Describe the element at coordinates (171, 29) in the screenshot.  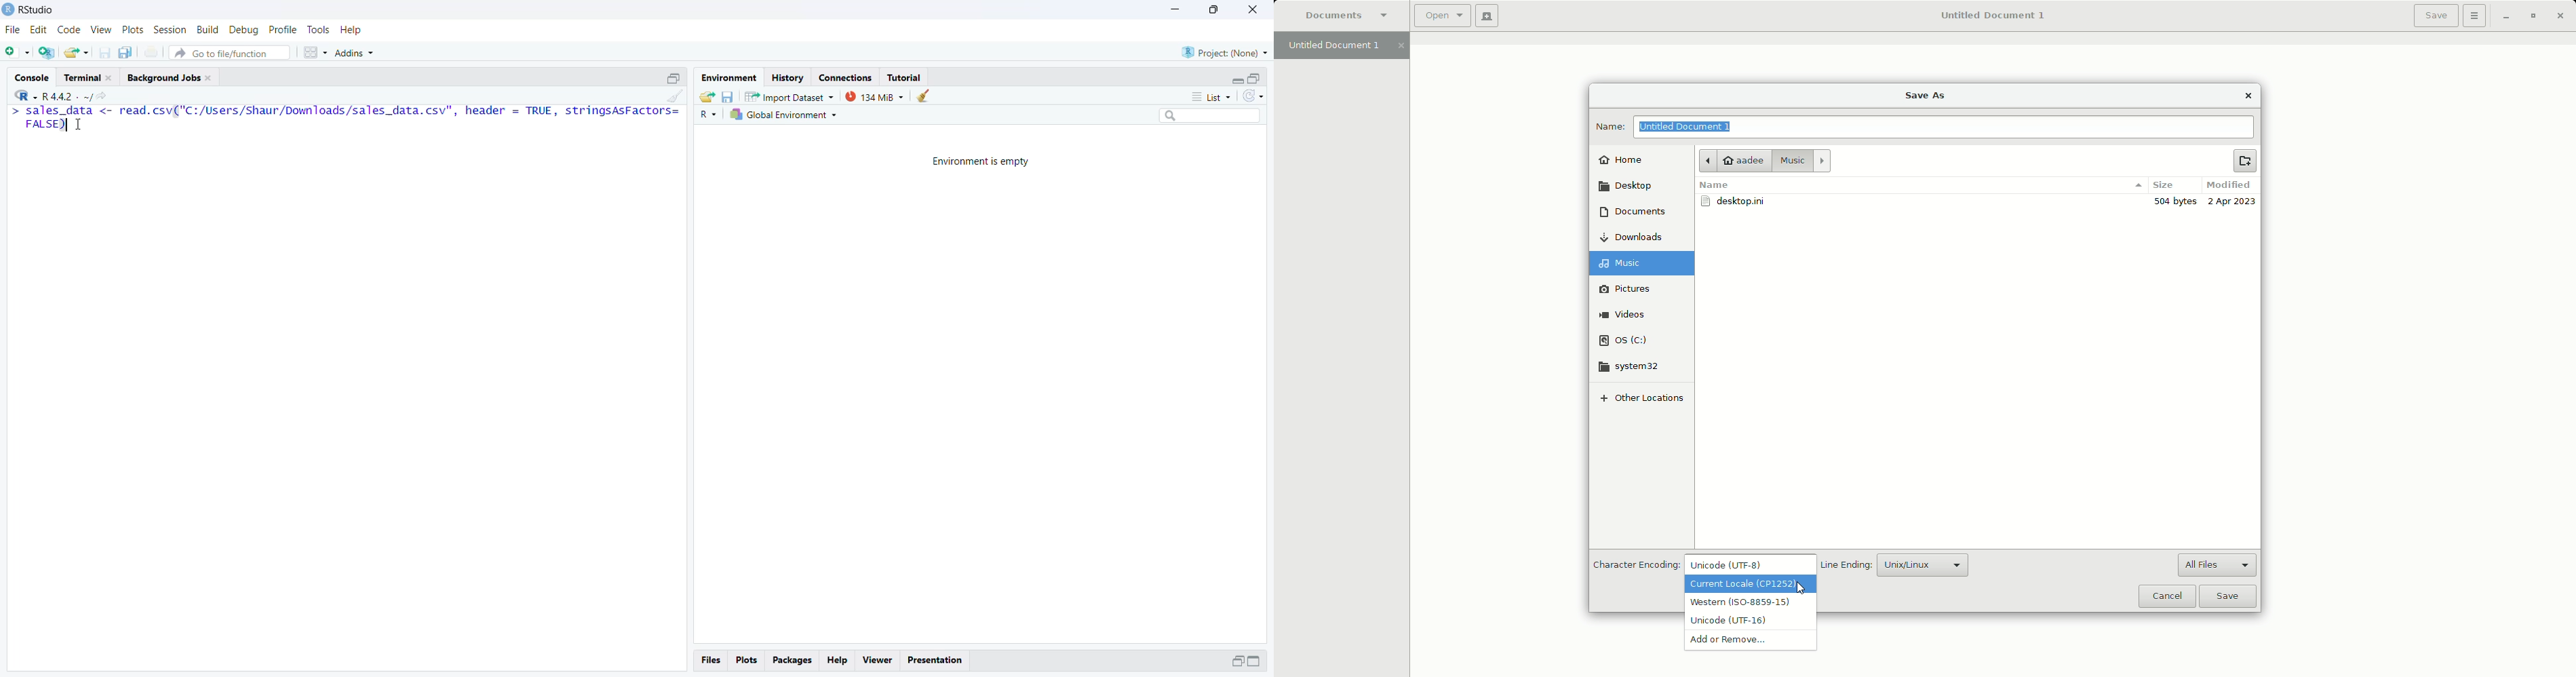
I see `Session` at that location.